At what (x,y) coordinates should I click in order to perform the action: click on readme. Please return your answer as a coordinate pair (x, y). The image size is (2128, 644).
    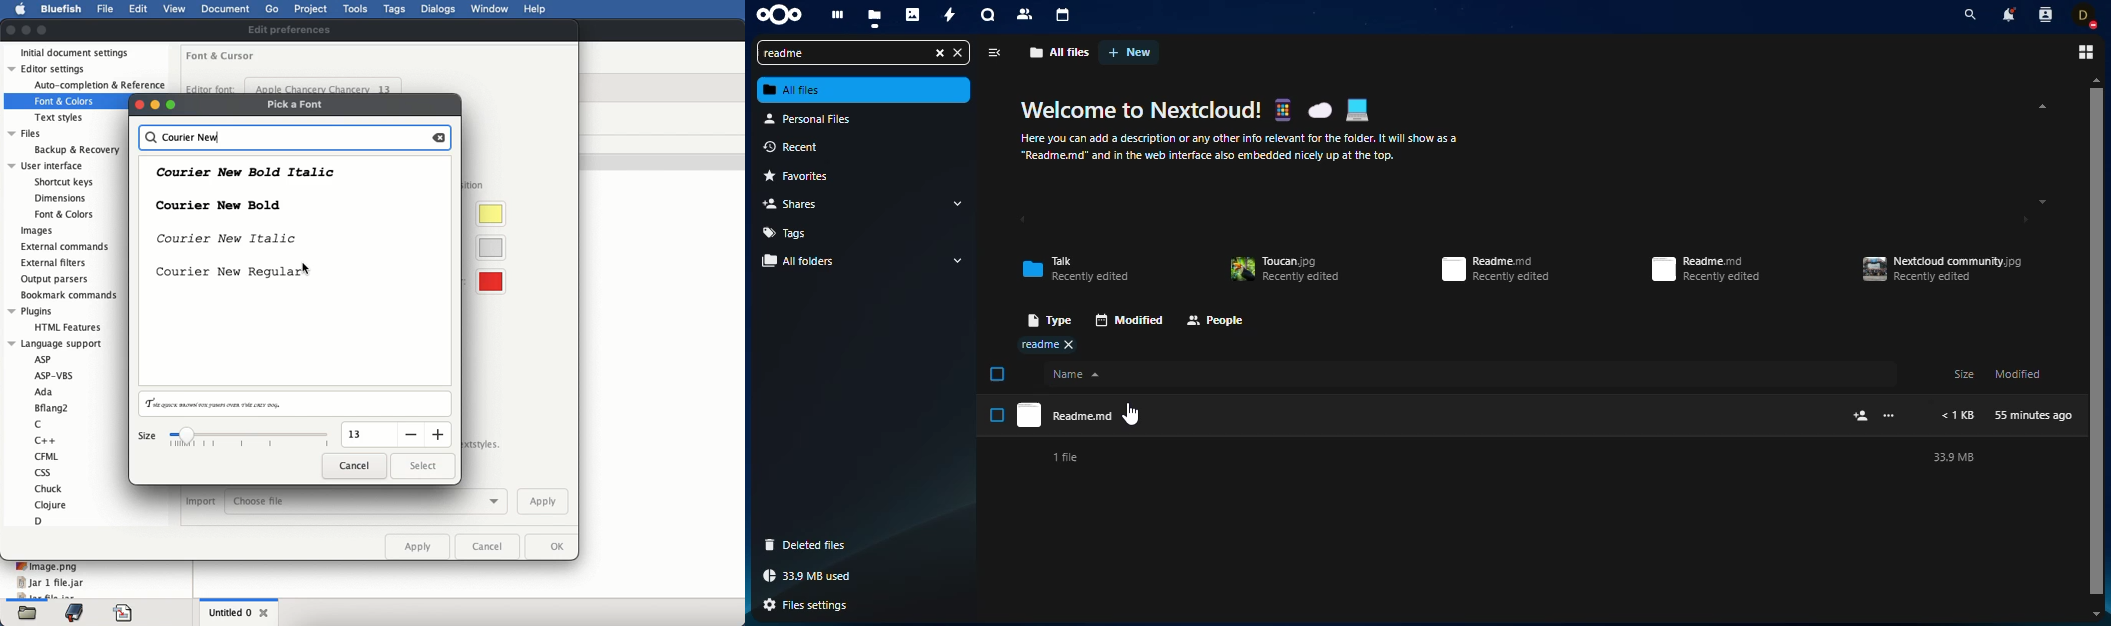
    Looking at the image, I should click on (841, 53).